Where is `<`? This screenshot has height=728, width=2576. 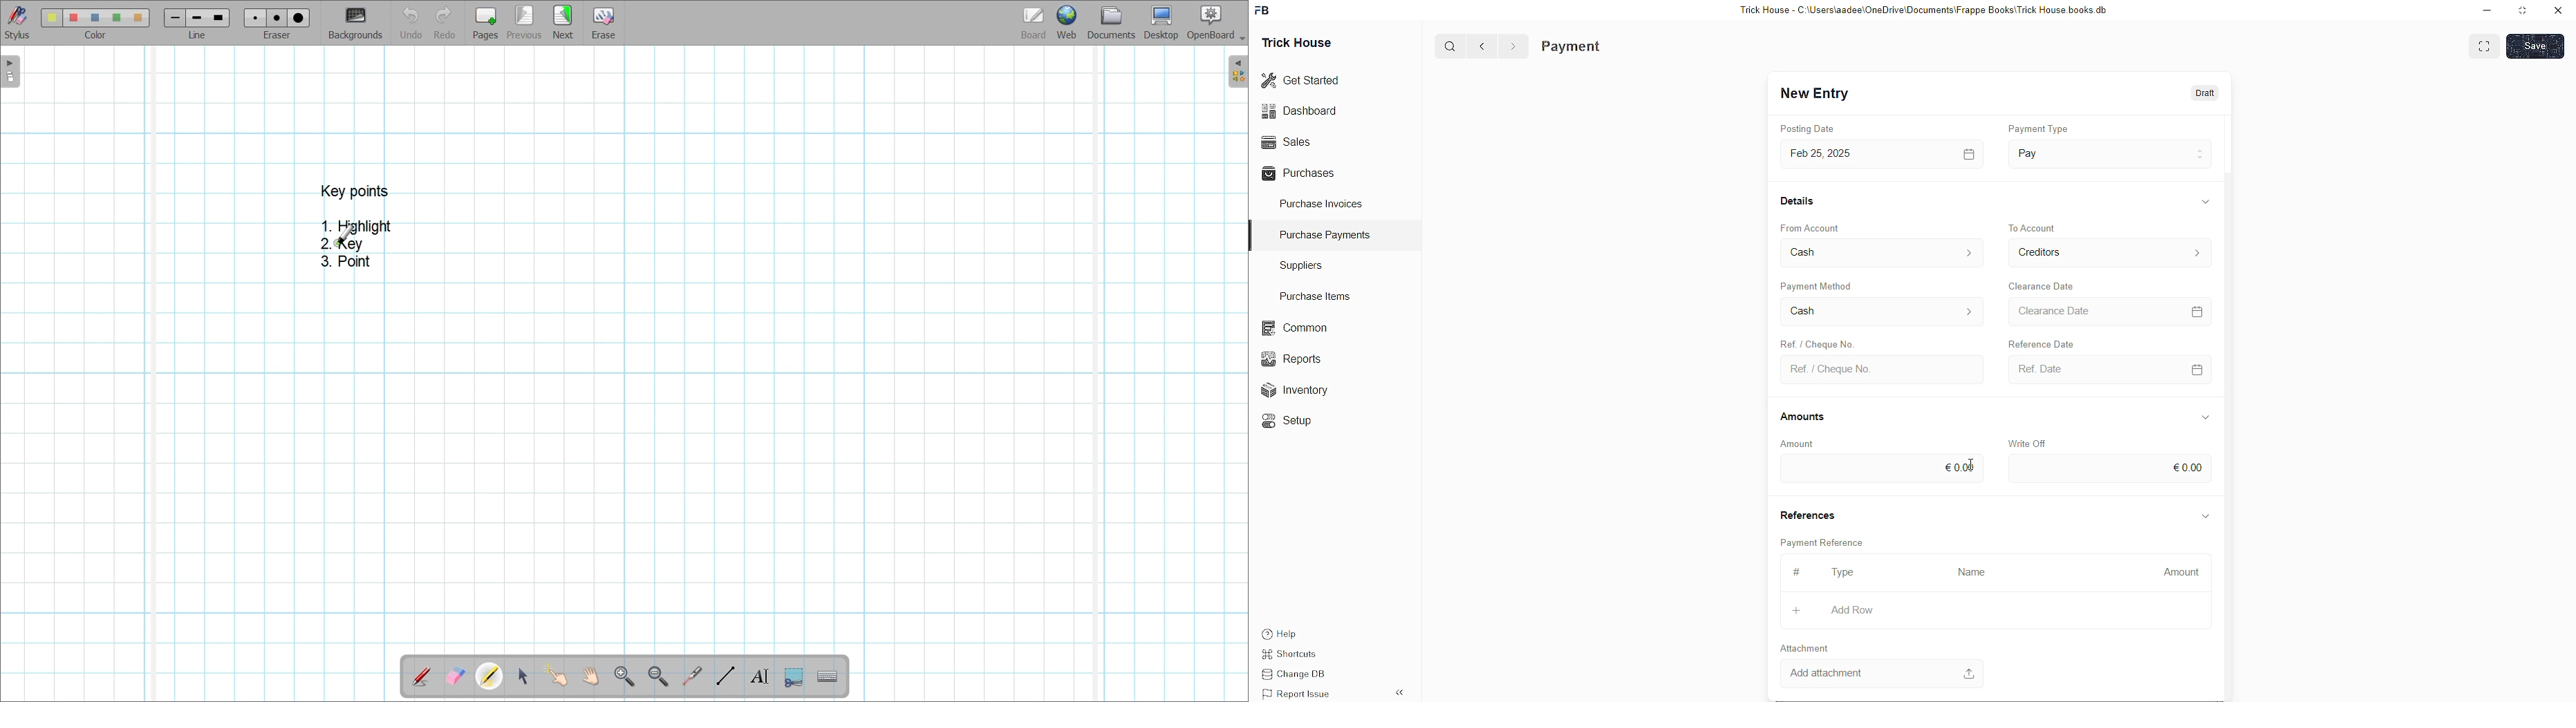
< is located at coordinates (1479, 46).